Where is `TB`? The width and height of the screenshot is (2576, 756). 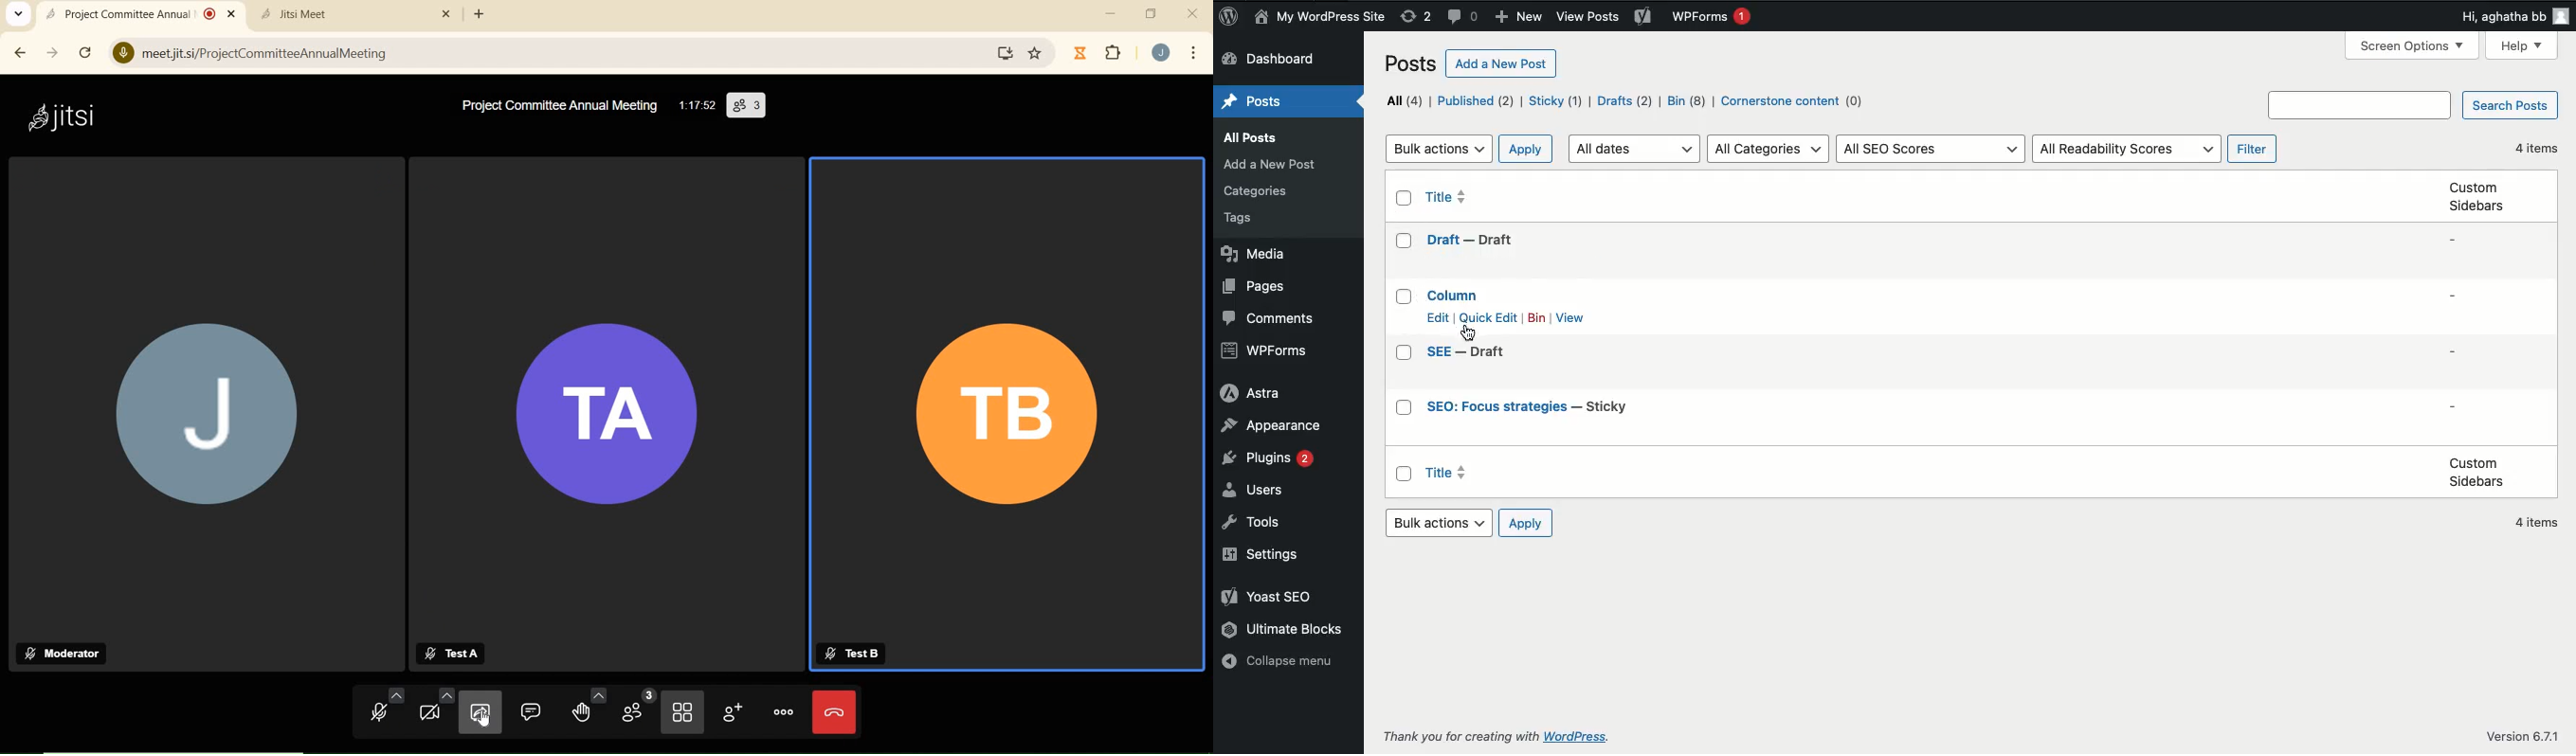 TB is located at coordinates (997, 403).